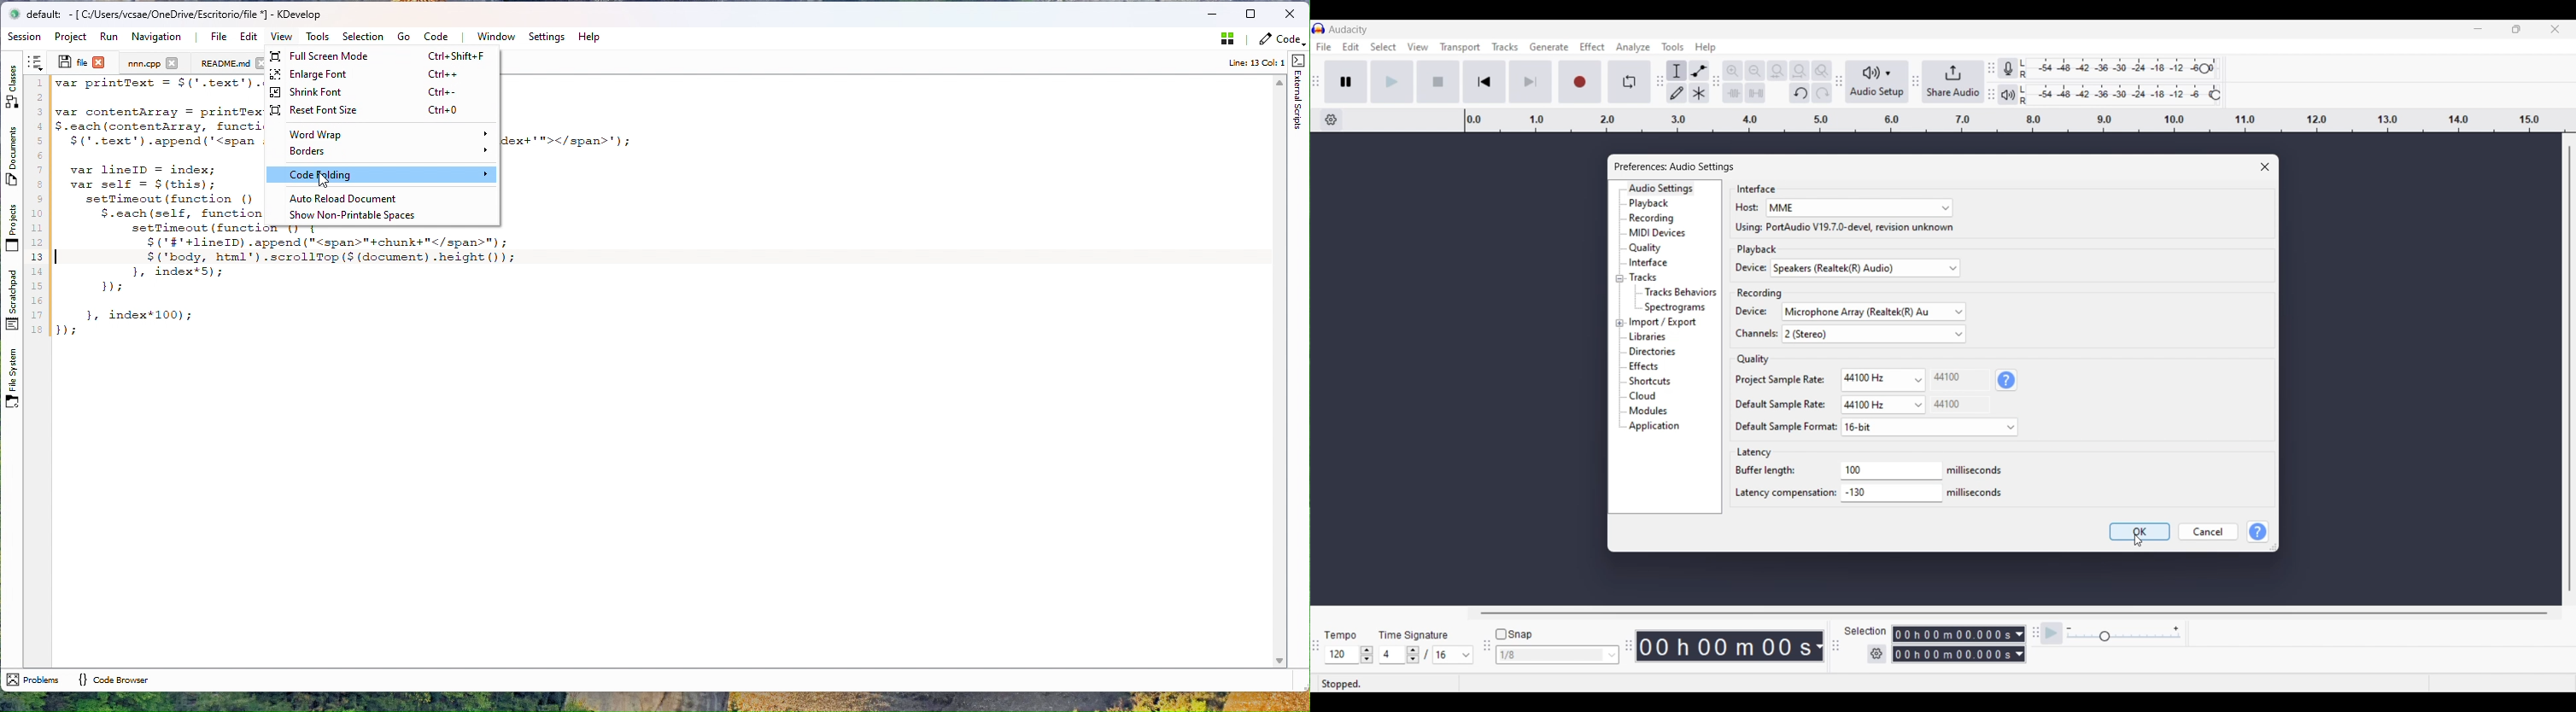 This screenshot has height=728, width=2576. Describe the element at coordinates (1387, 684) in the screenshot. I see `Status of recording` at that location.